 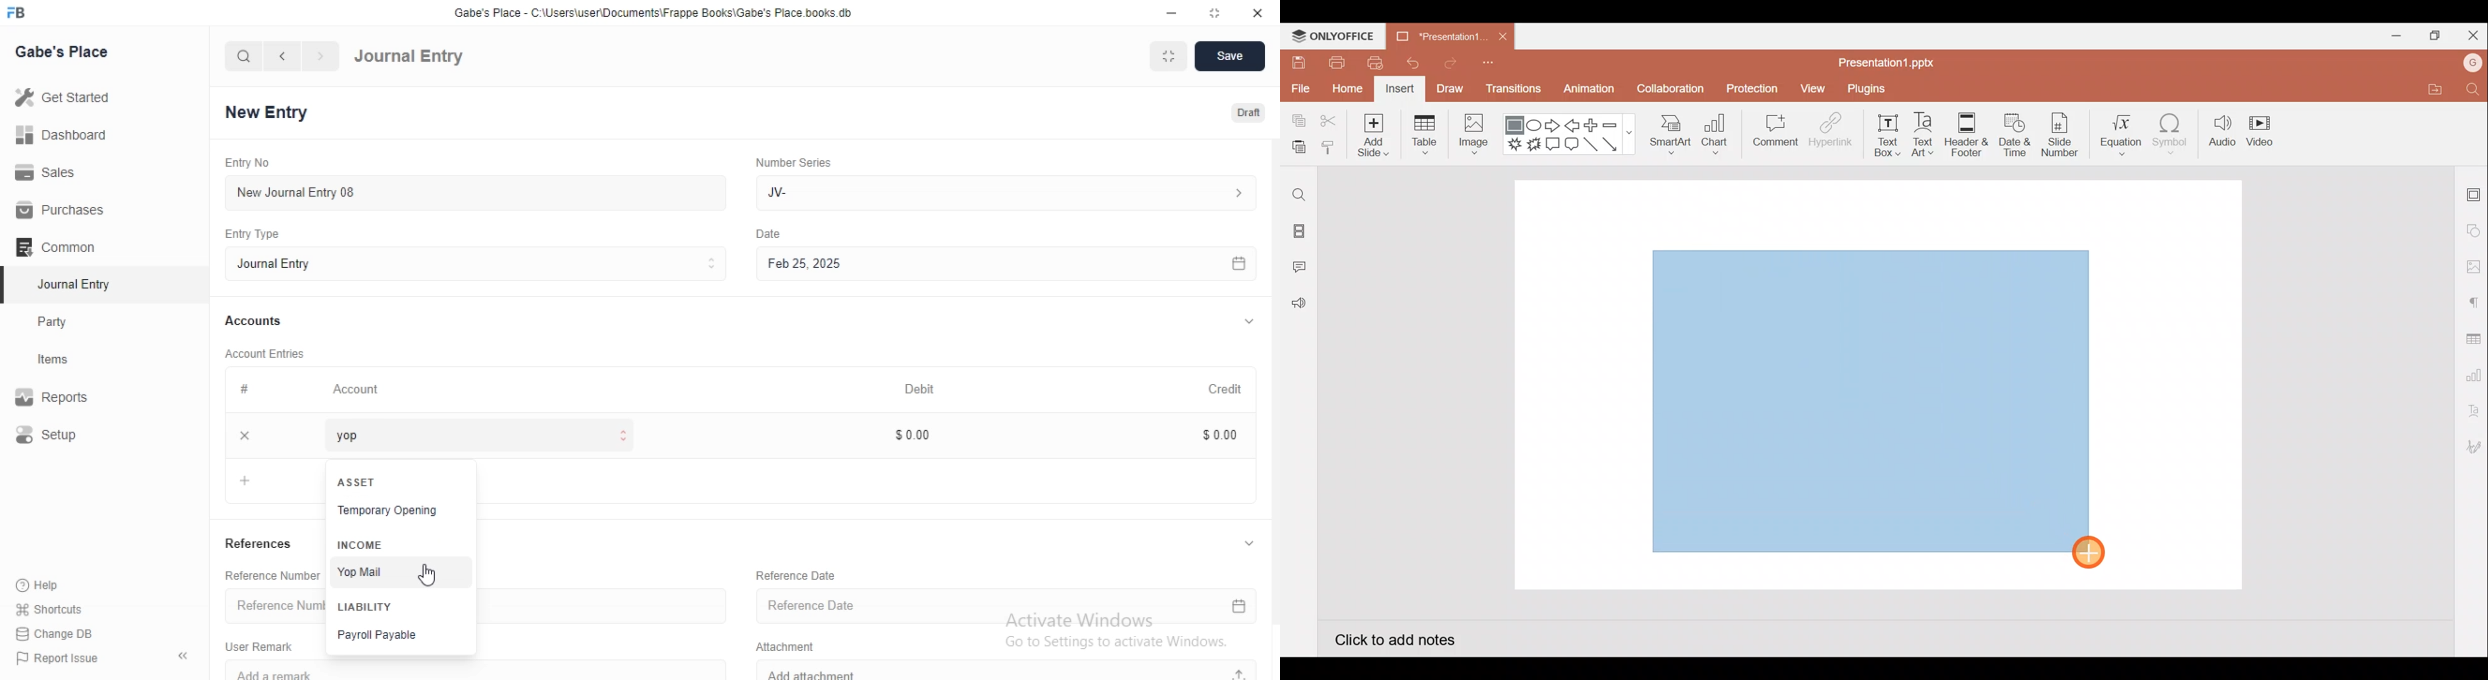 What do you see at coordinates (1716, 133) in the screenshot?
I see `Chart` at bounding box center [1716, 133].